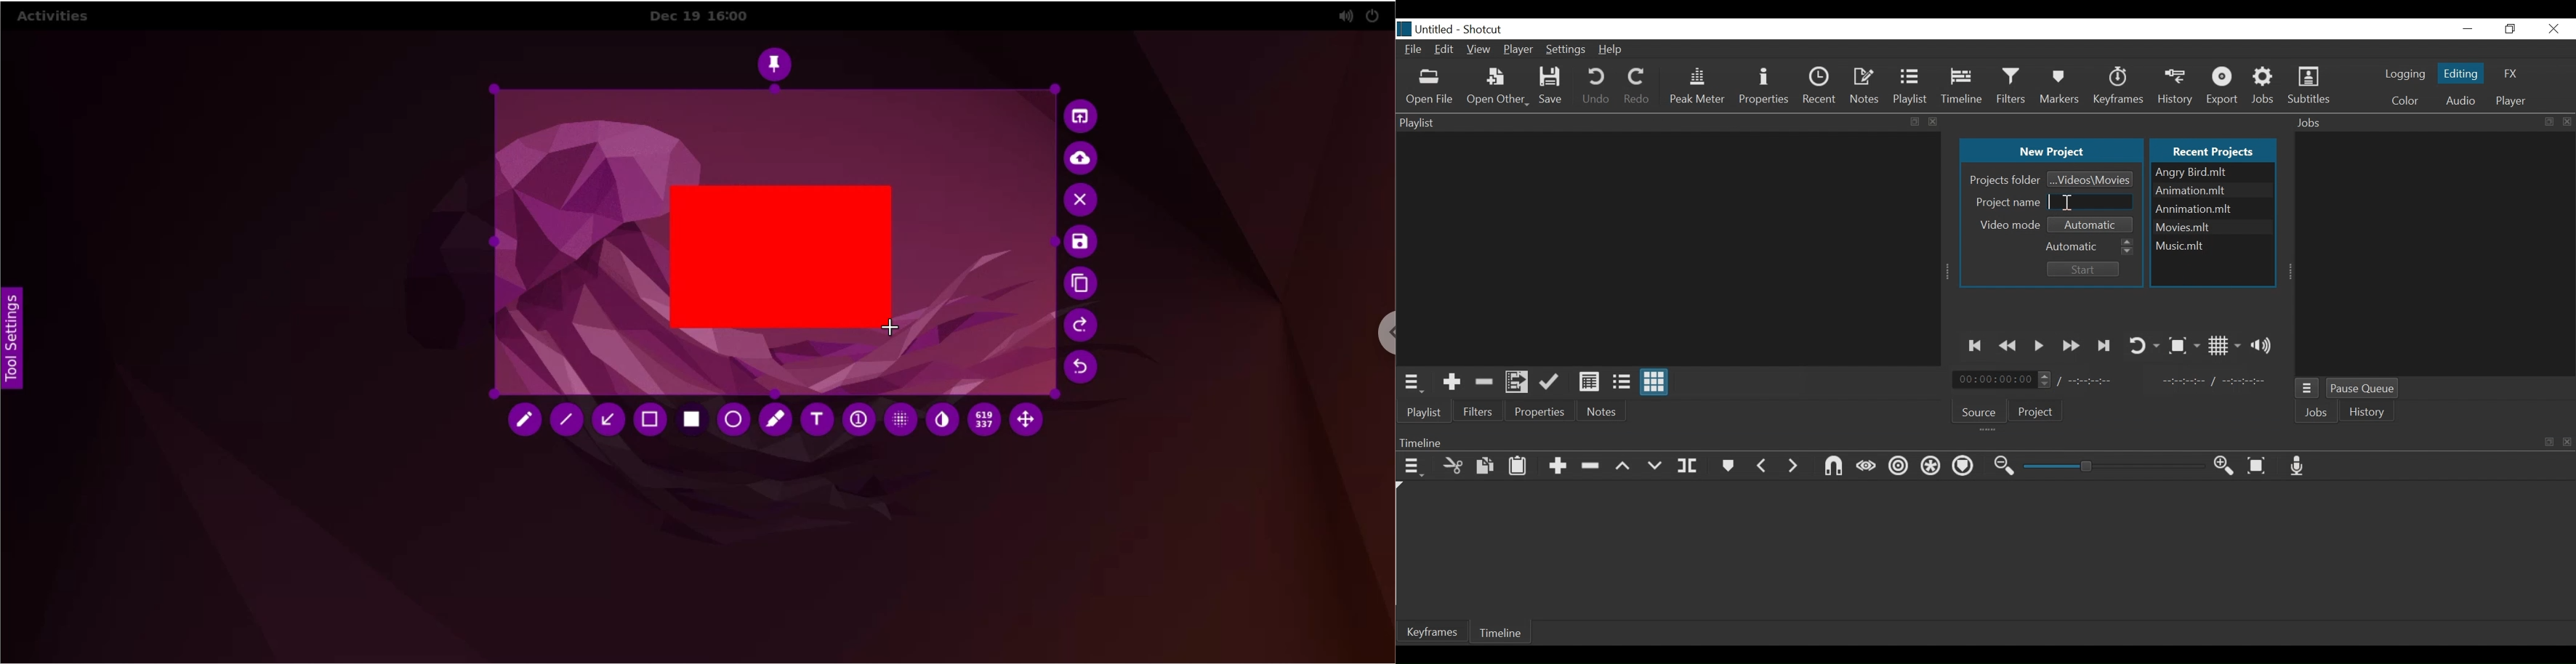 This screenshot has width=2576, height=672. I want to click on File name, so click(1426, 29).